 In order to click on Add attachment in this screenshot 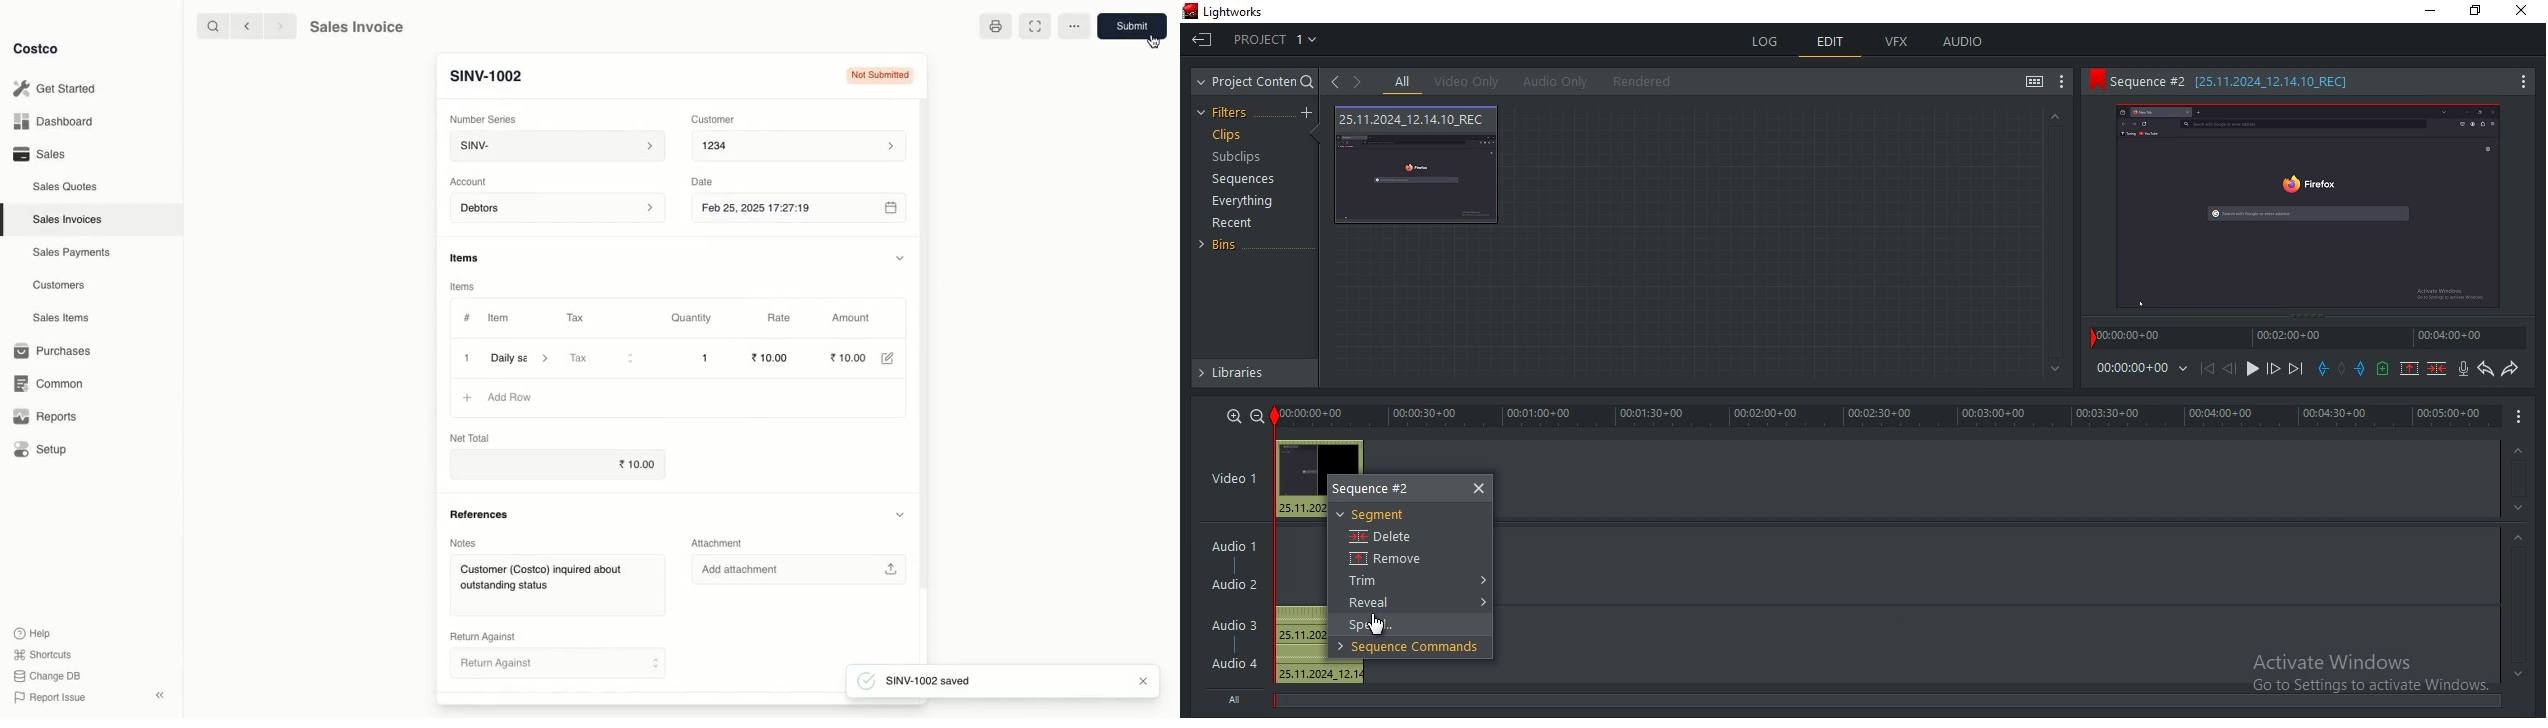, I will do `click(800, 569)`.